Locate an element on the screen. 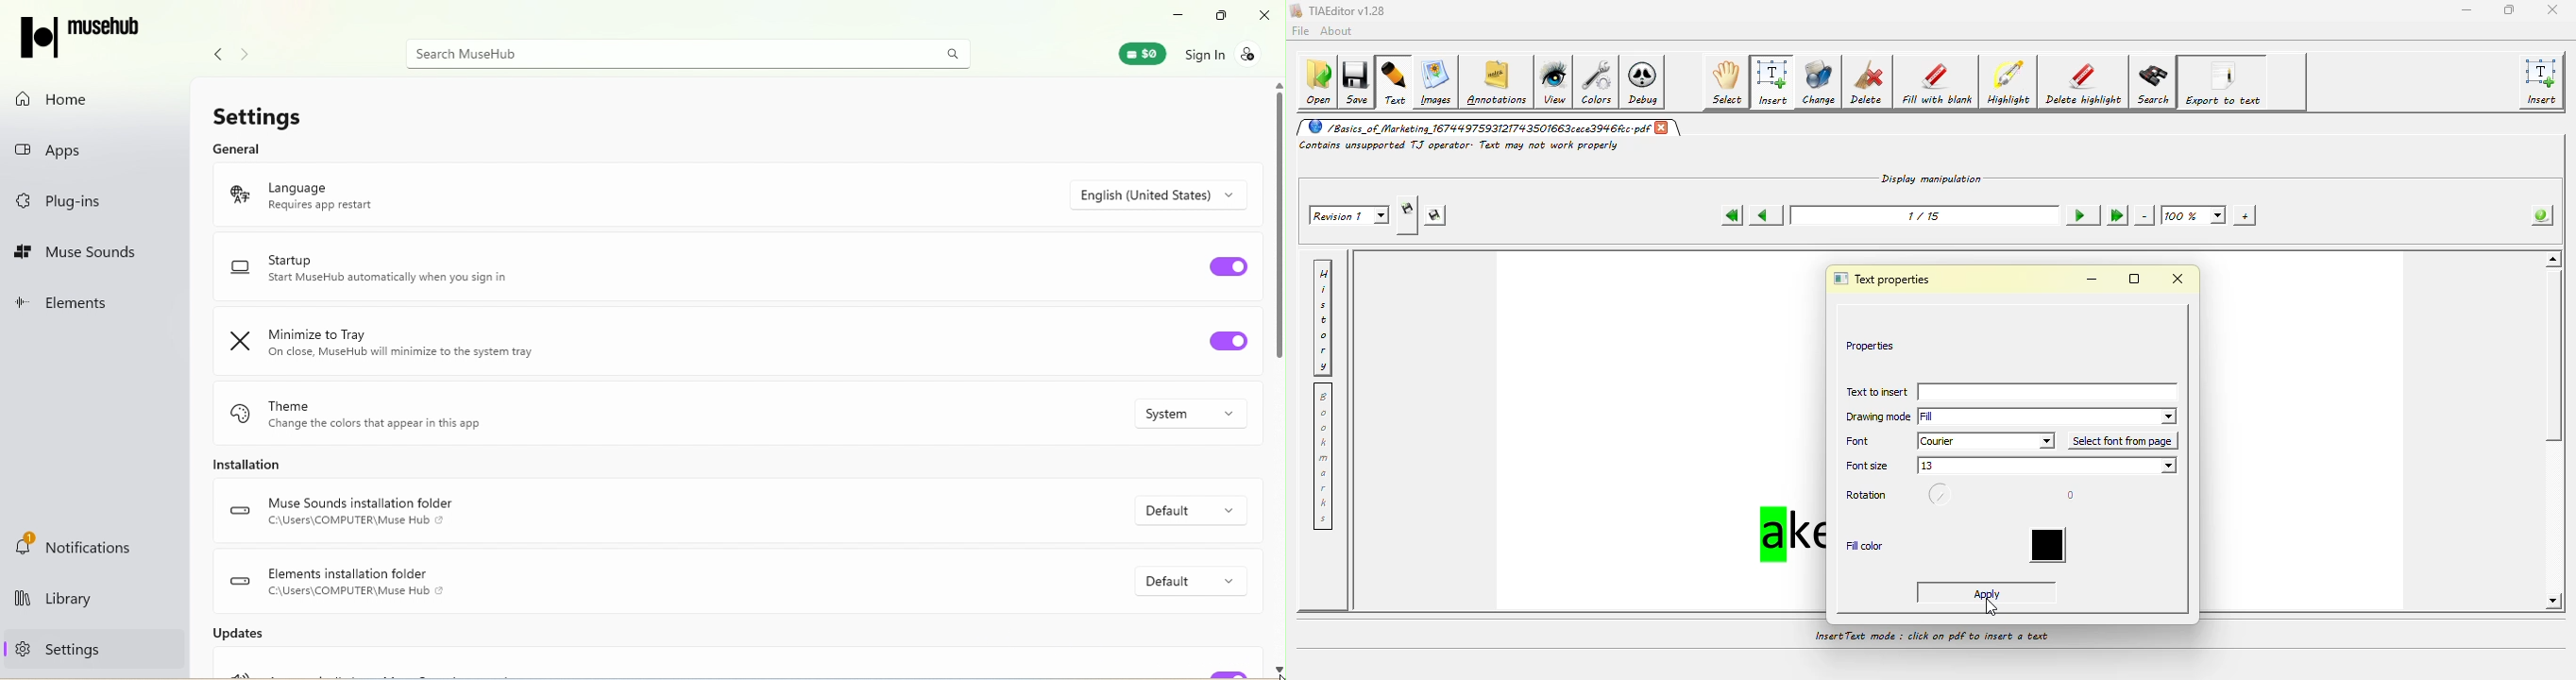  General is located at coordinates (251, 147).